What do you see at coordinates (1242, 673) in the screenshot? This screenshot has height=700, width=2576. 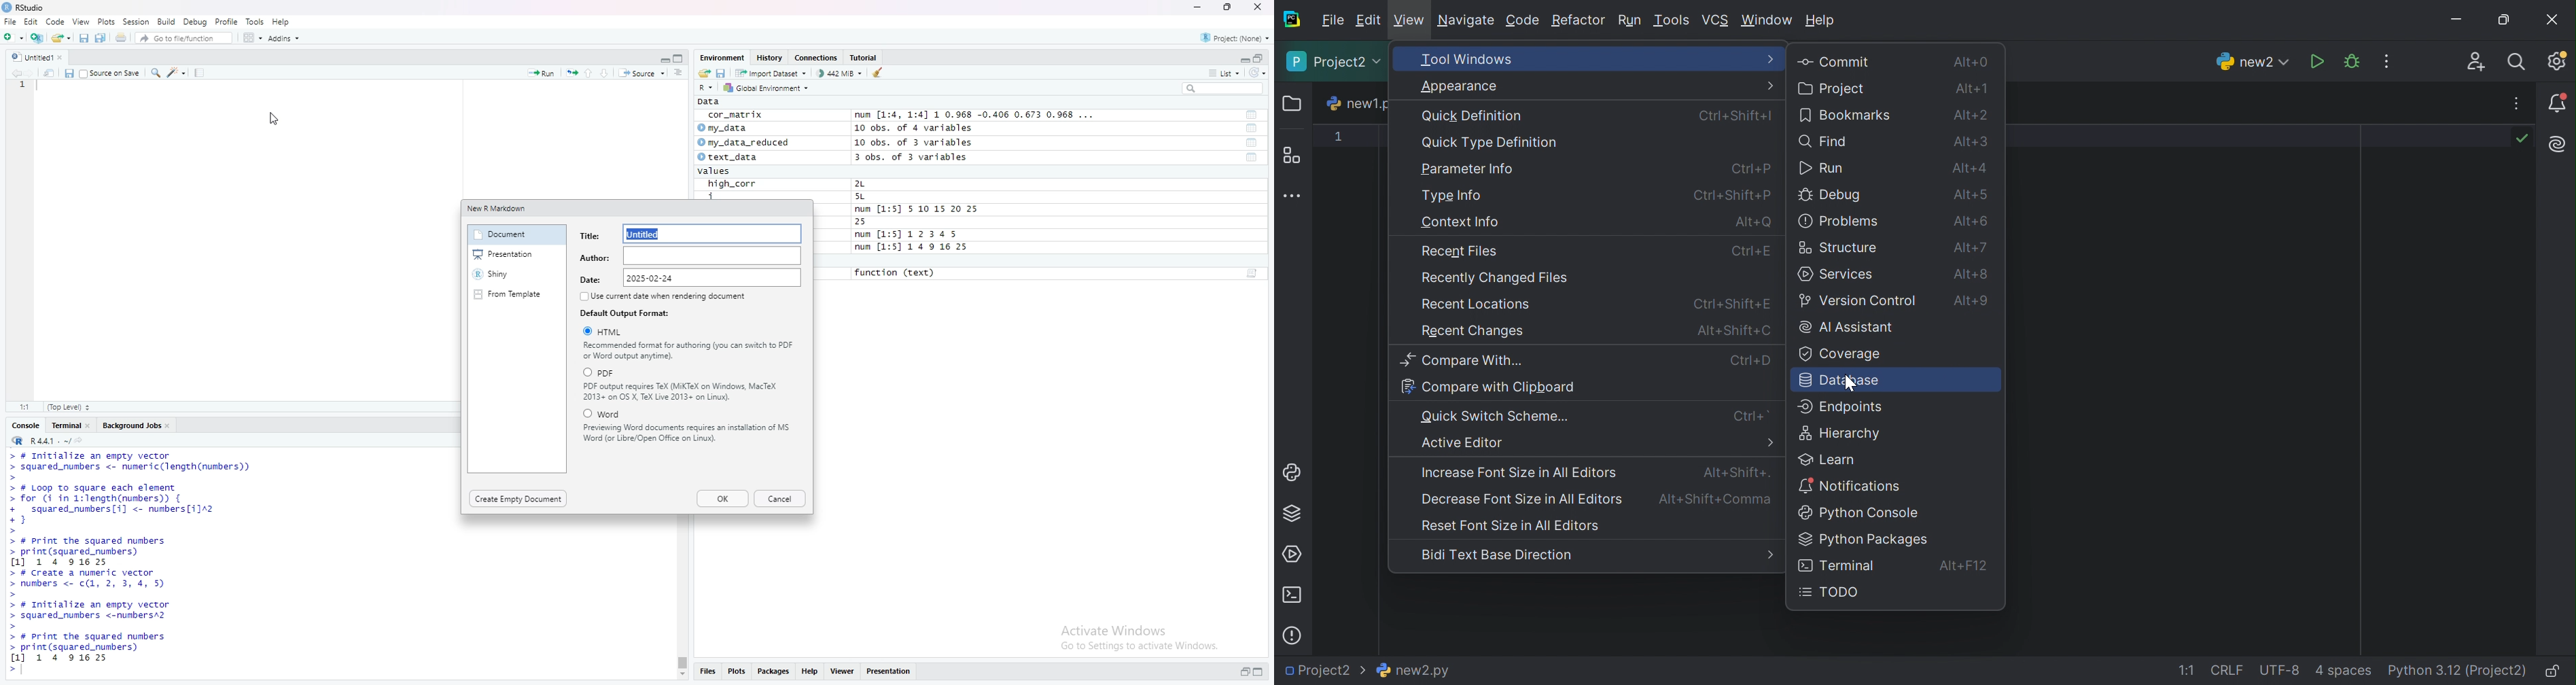 I see `minimize` at bounding box center [1242, 673].